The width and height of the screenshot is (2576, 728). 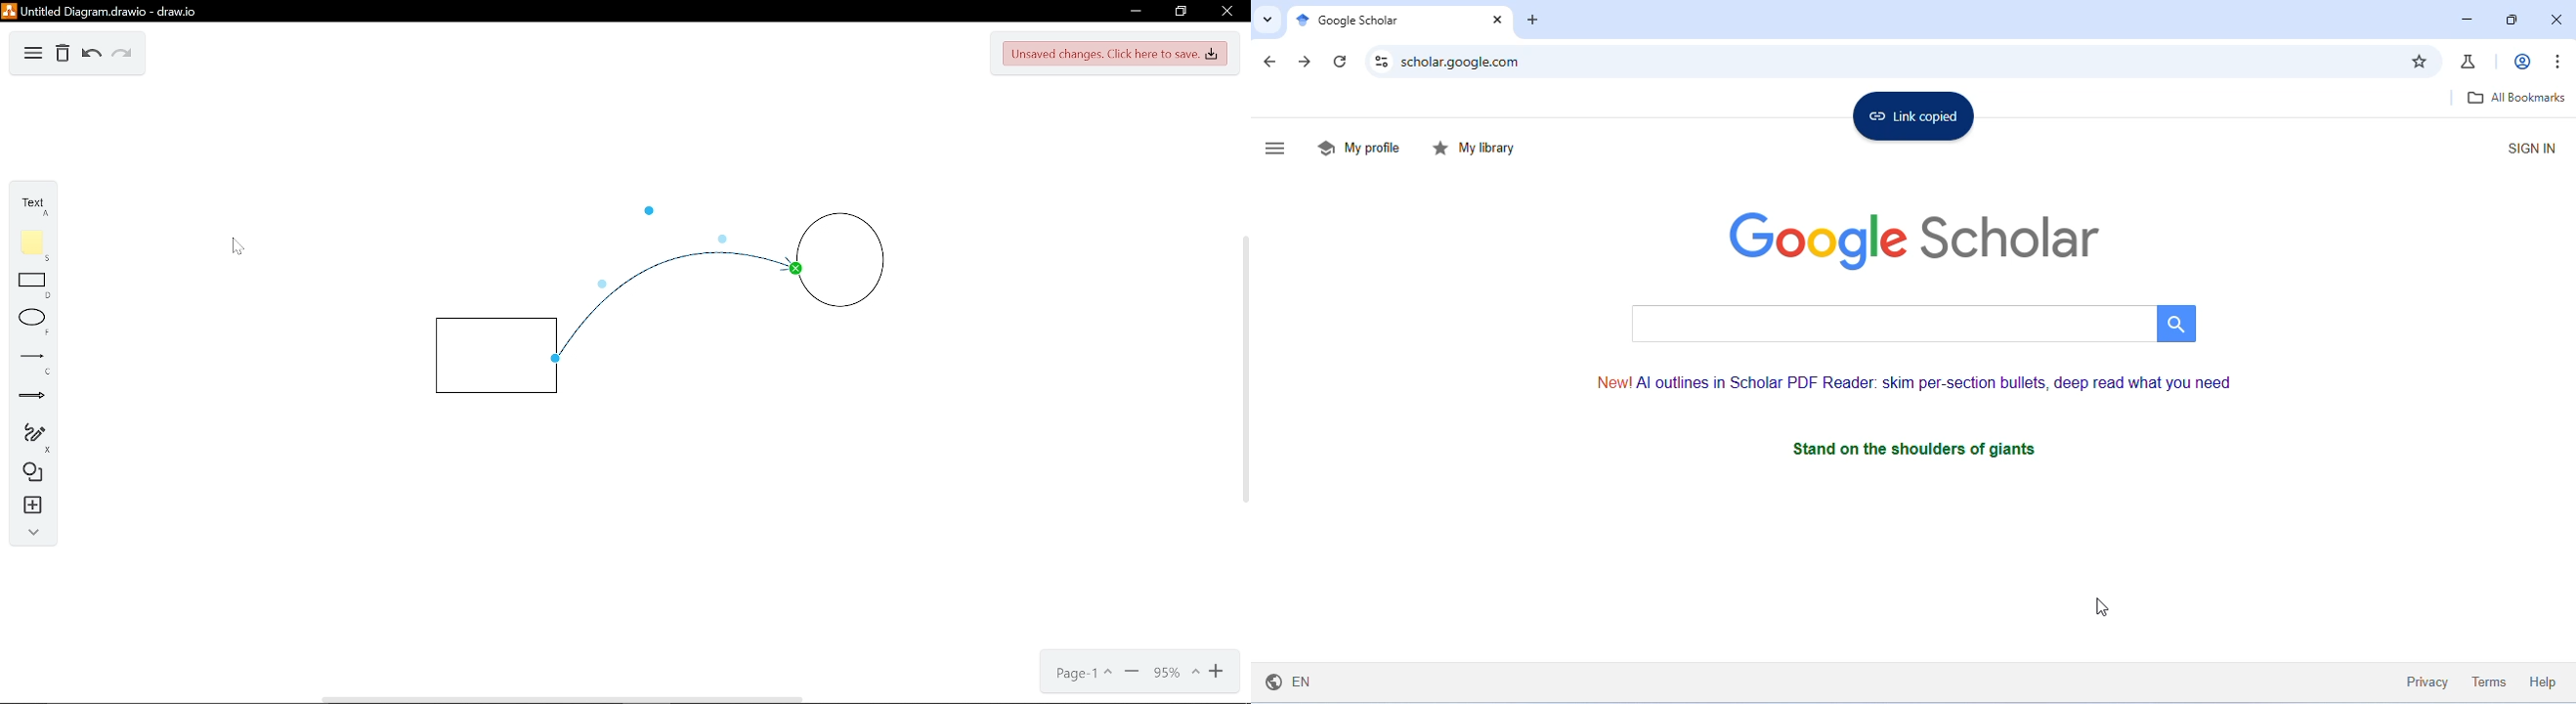 I want to click on go forward, so click(x=1303, y=62).